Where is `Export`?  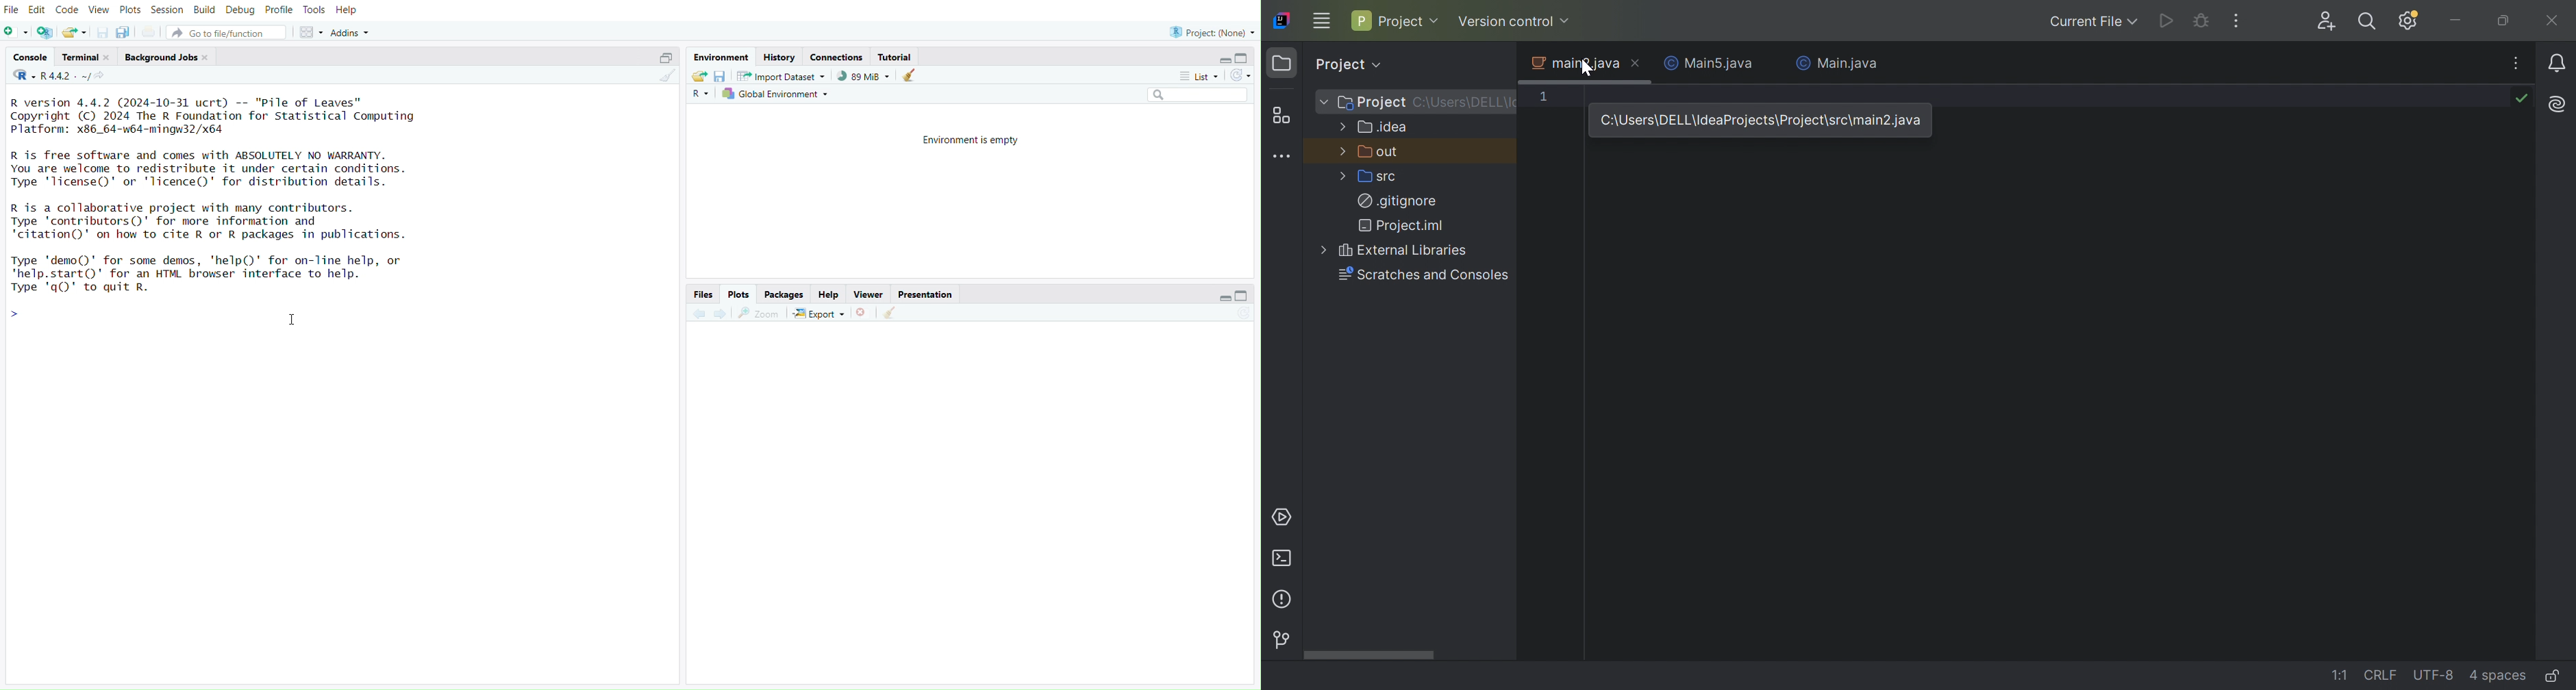 Export is located at coordinates (823, 313).